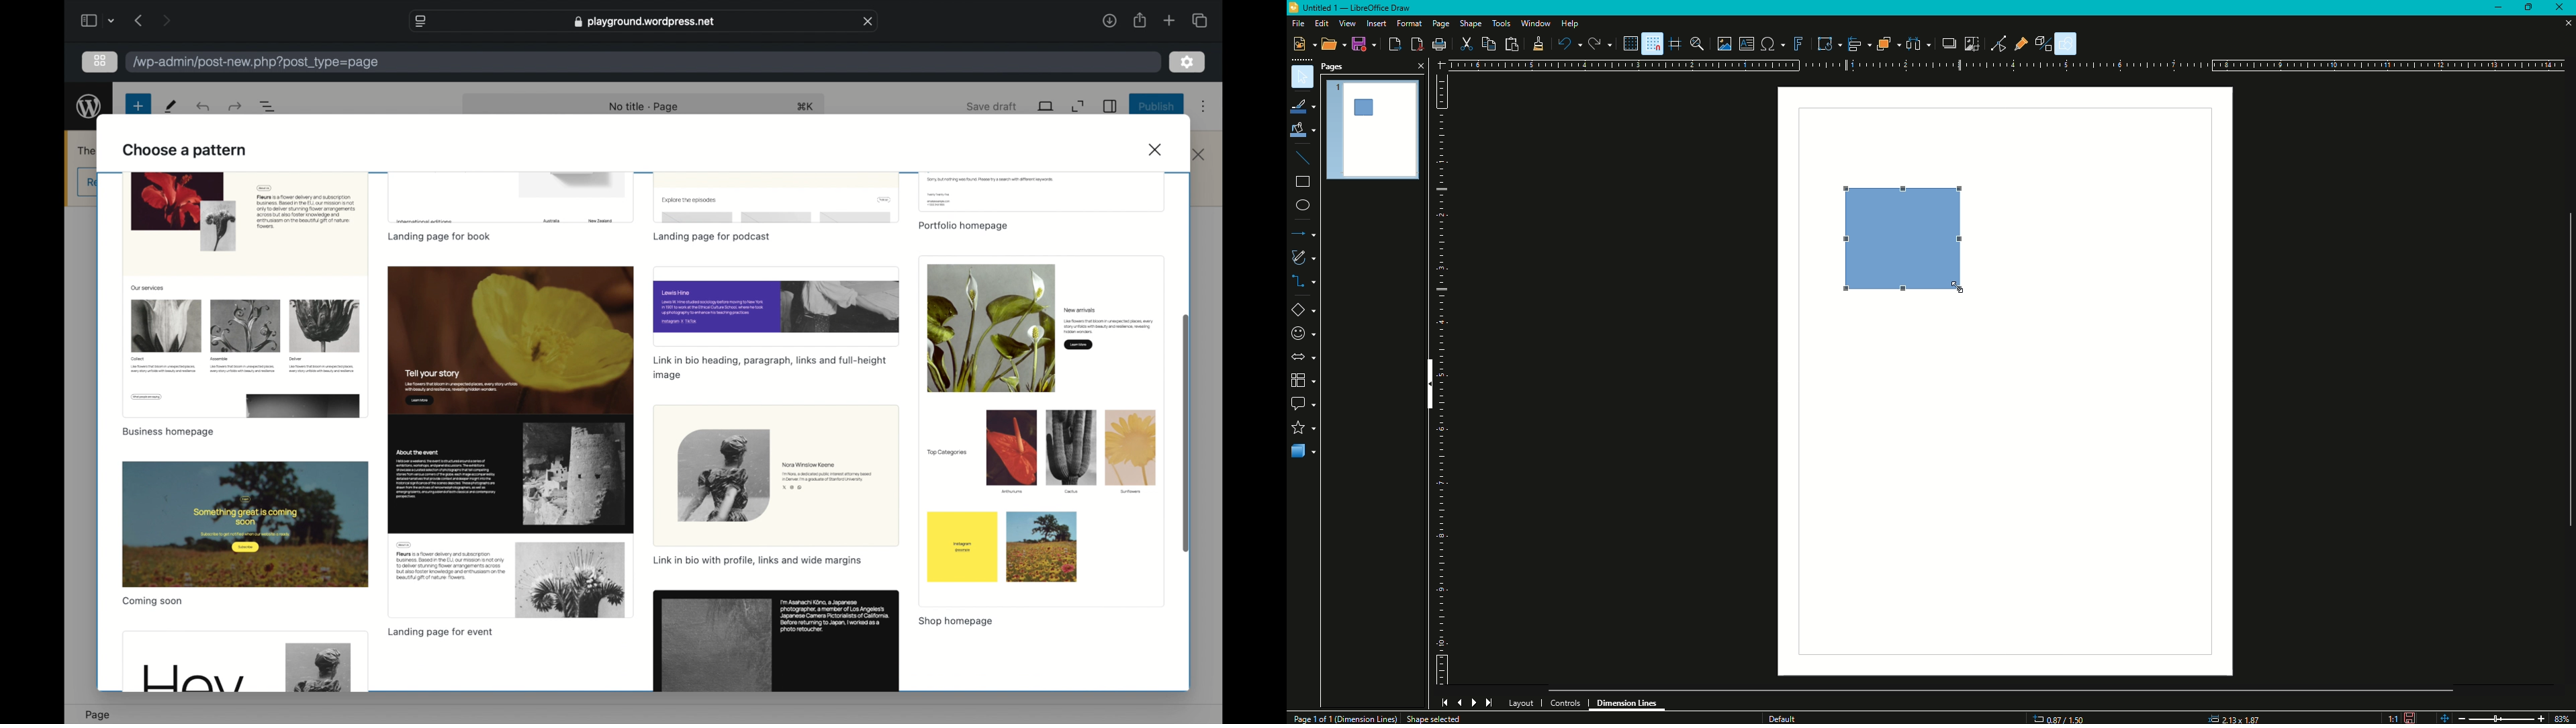 This screenshot has height=728, width=2576. Describe the element at coordinates (1426, 386) in the screenshot. I see `Hide` at that location.